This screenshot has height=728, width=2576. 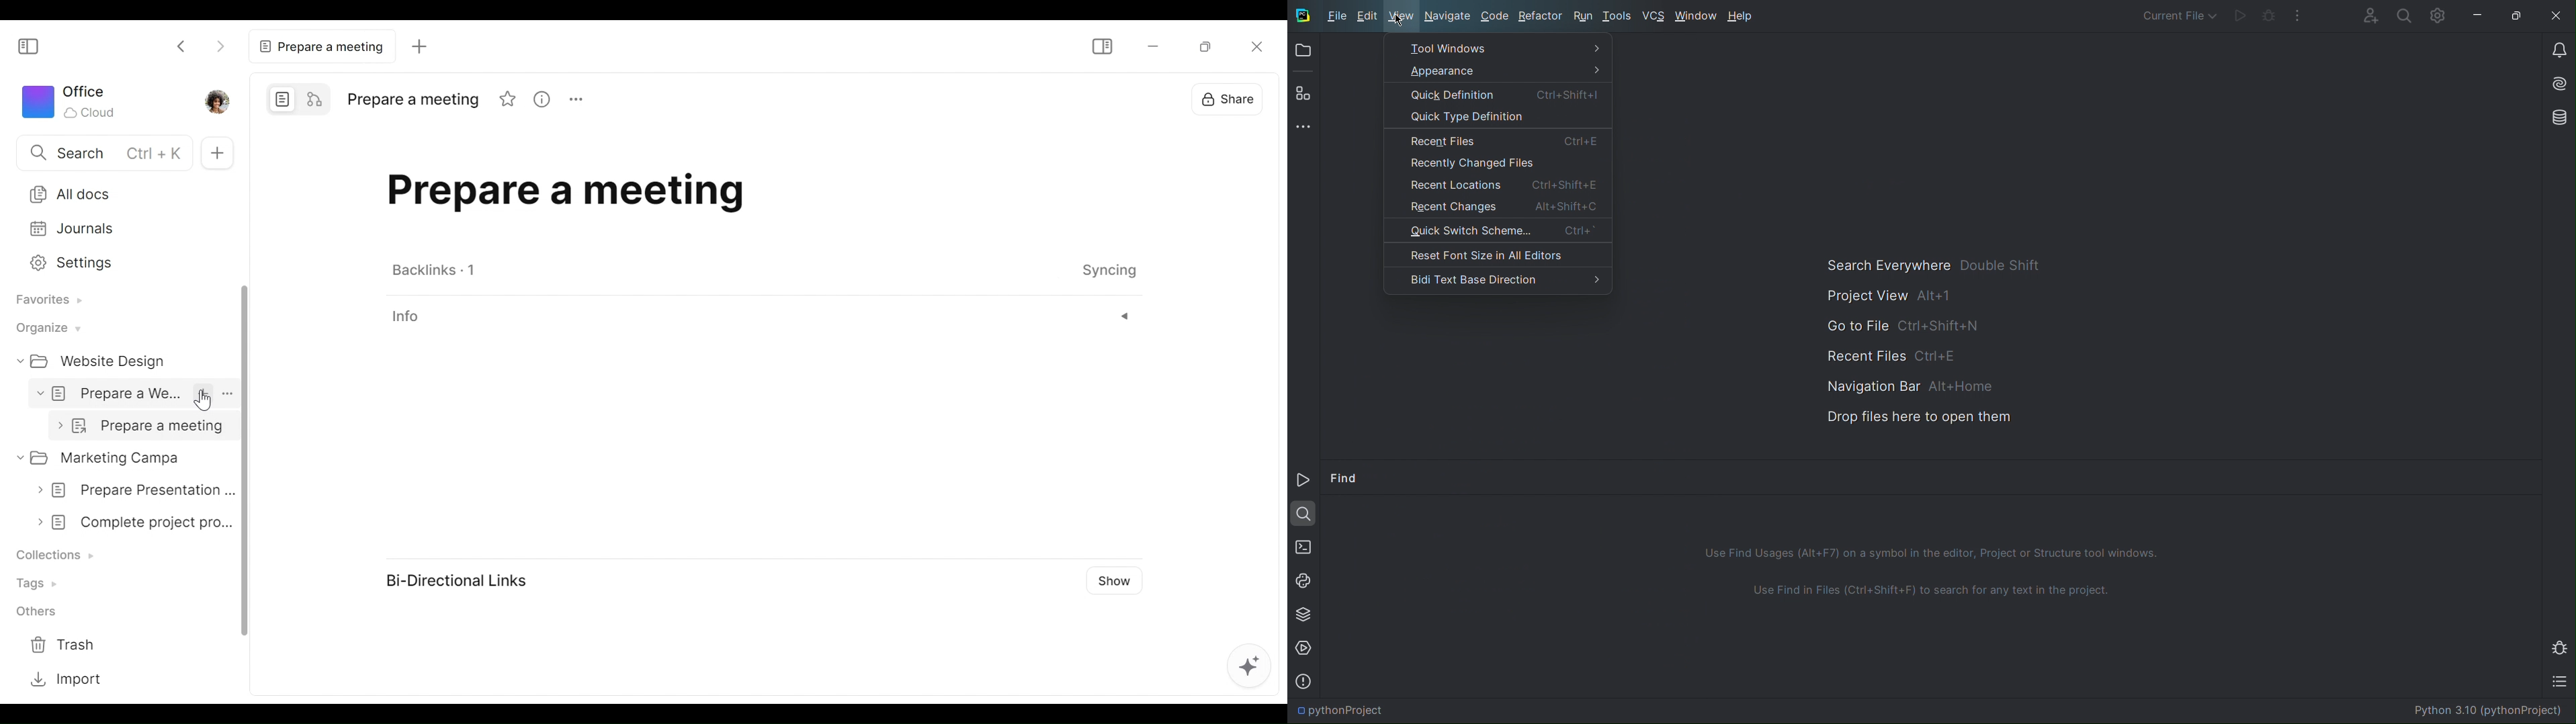 I want to click on Search, so click(x=96, y=152).